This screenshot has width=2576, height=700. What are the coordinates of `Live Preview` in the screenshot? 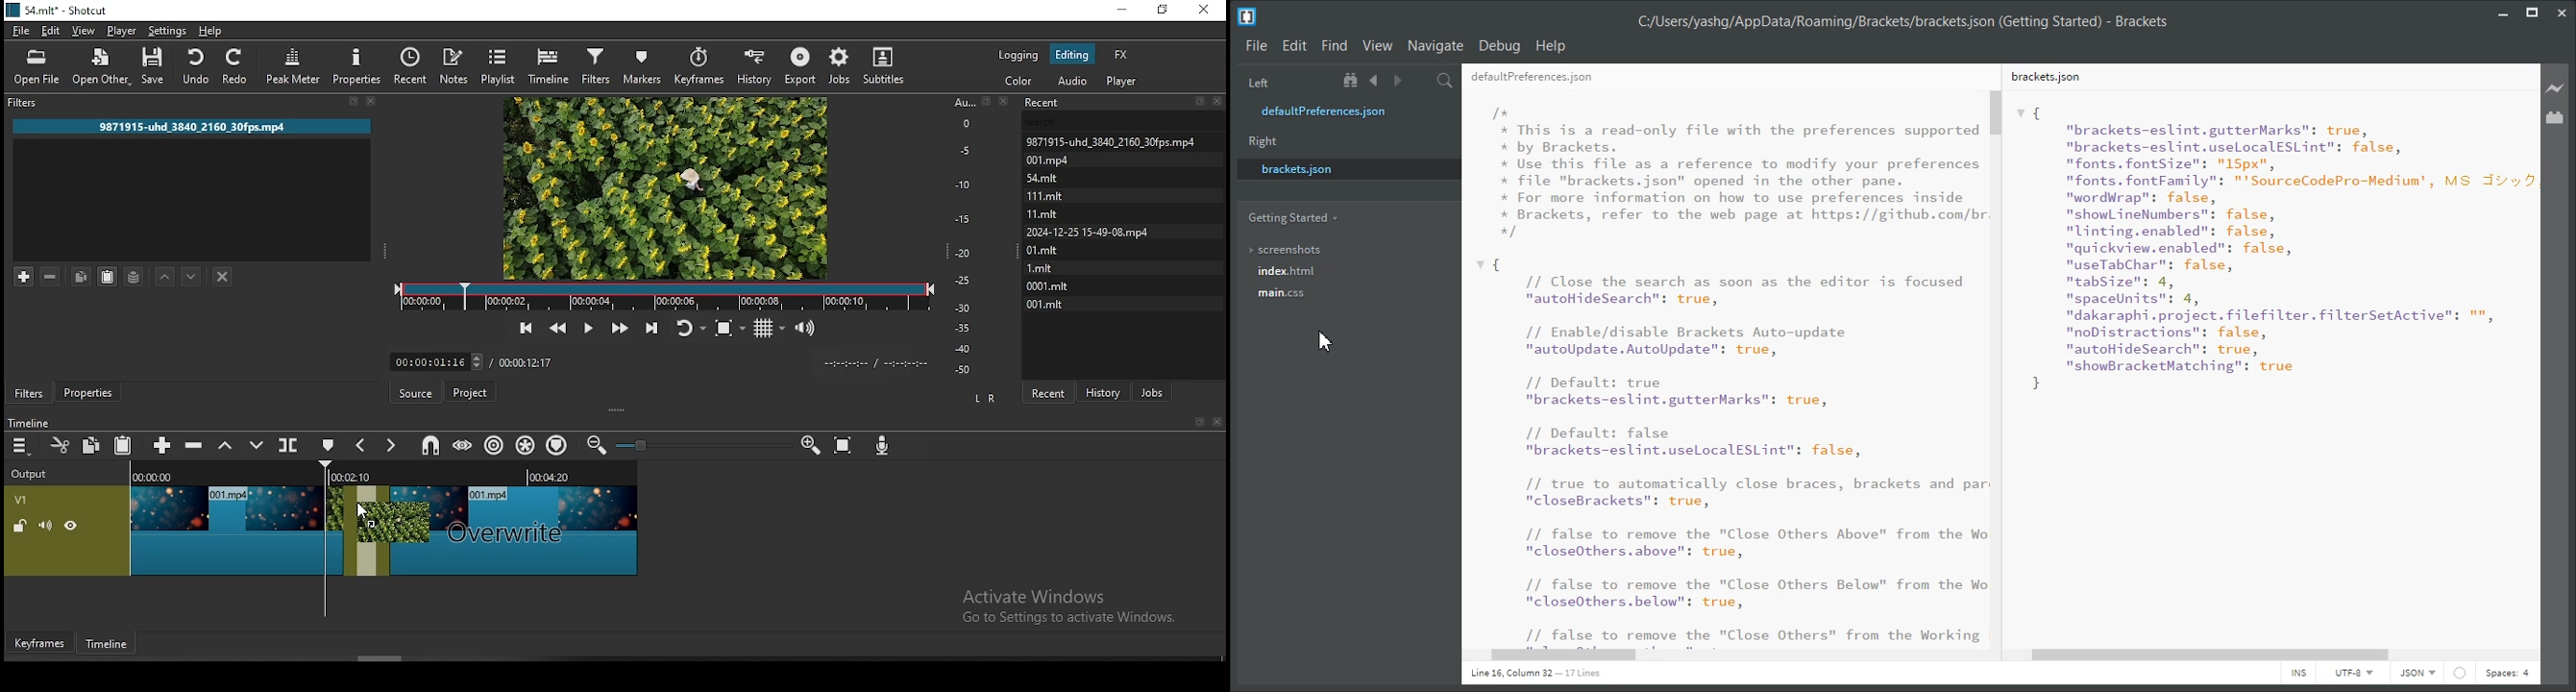 It's located at (2556, 87).